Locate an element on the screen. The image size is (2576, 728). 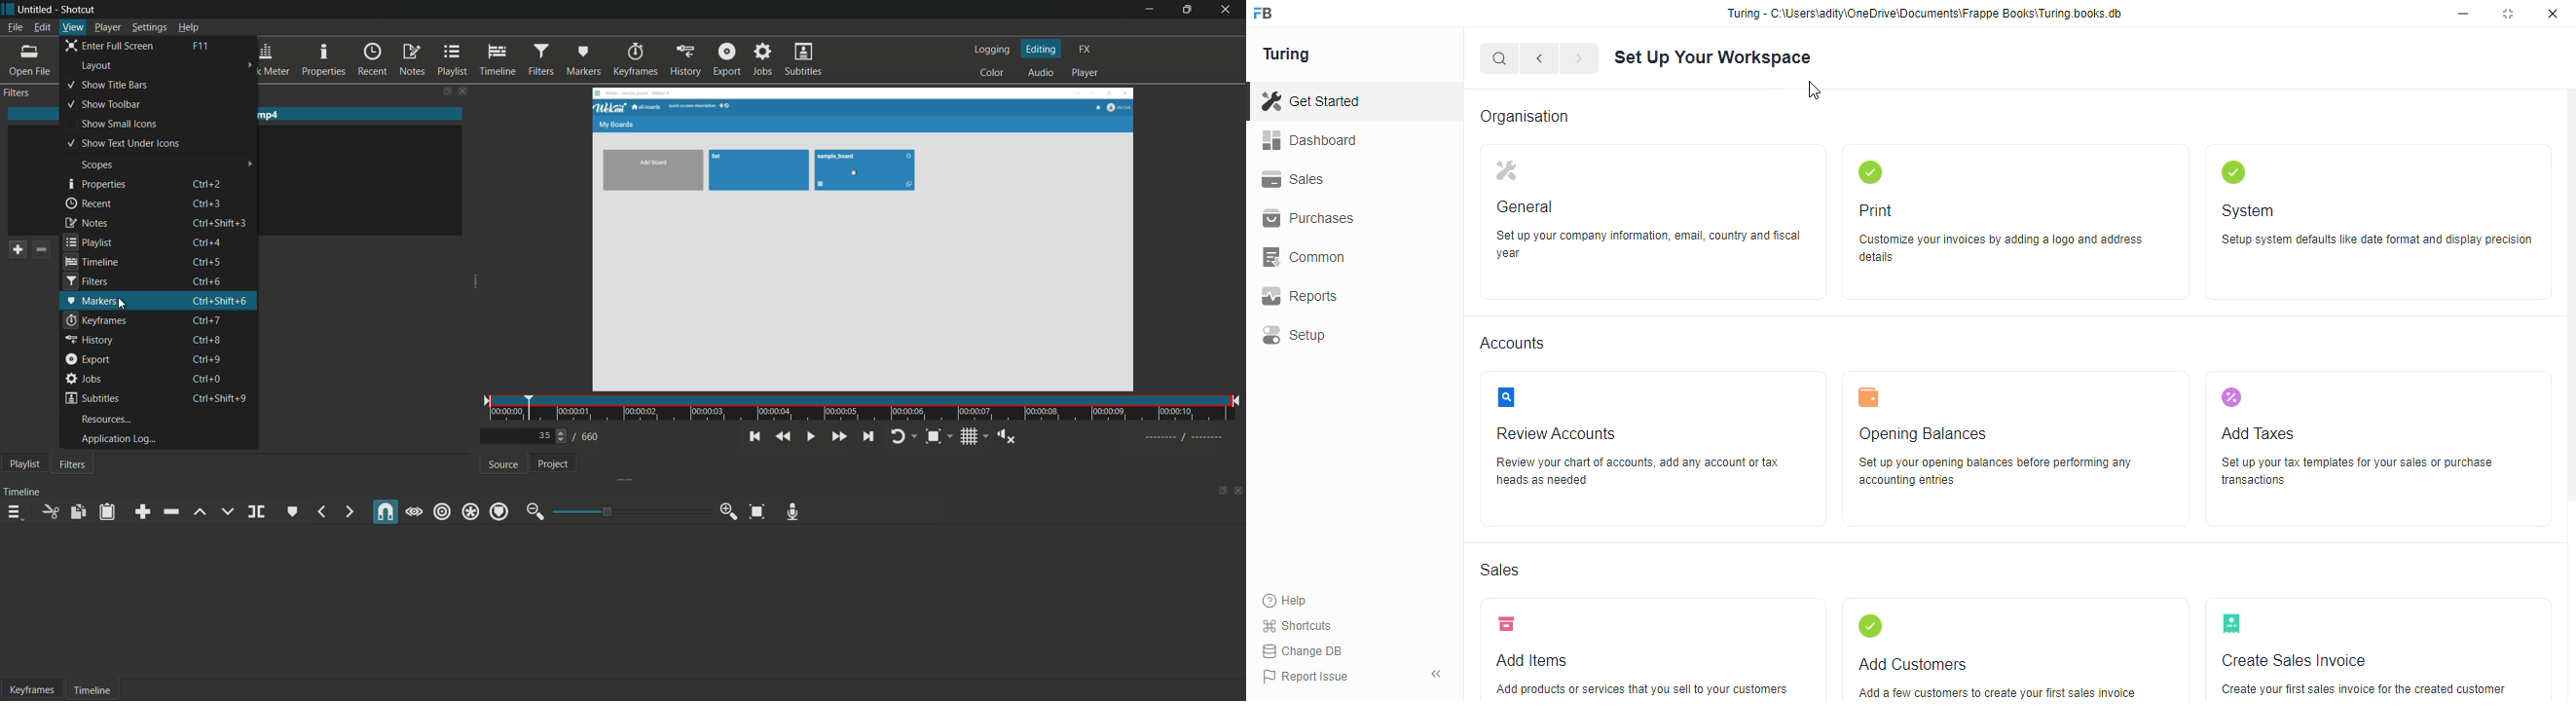
Accounts is located at coordinates (1517, 342).